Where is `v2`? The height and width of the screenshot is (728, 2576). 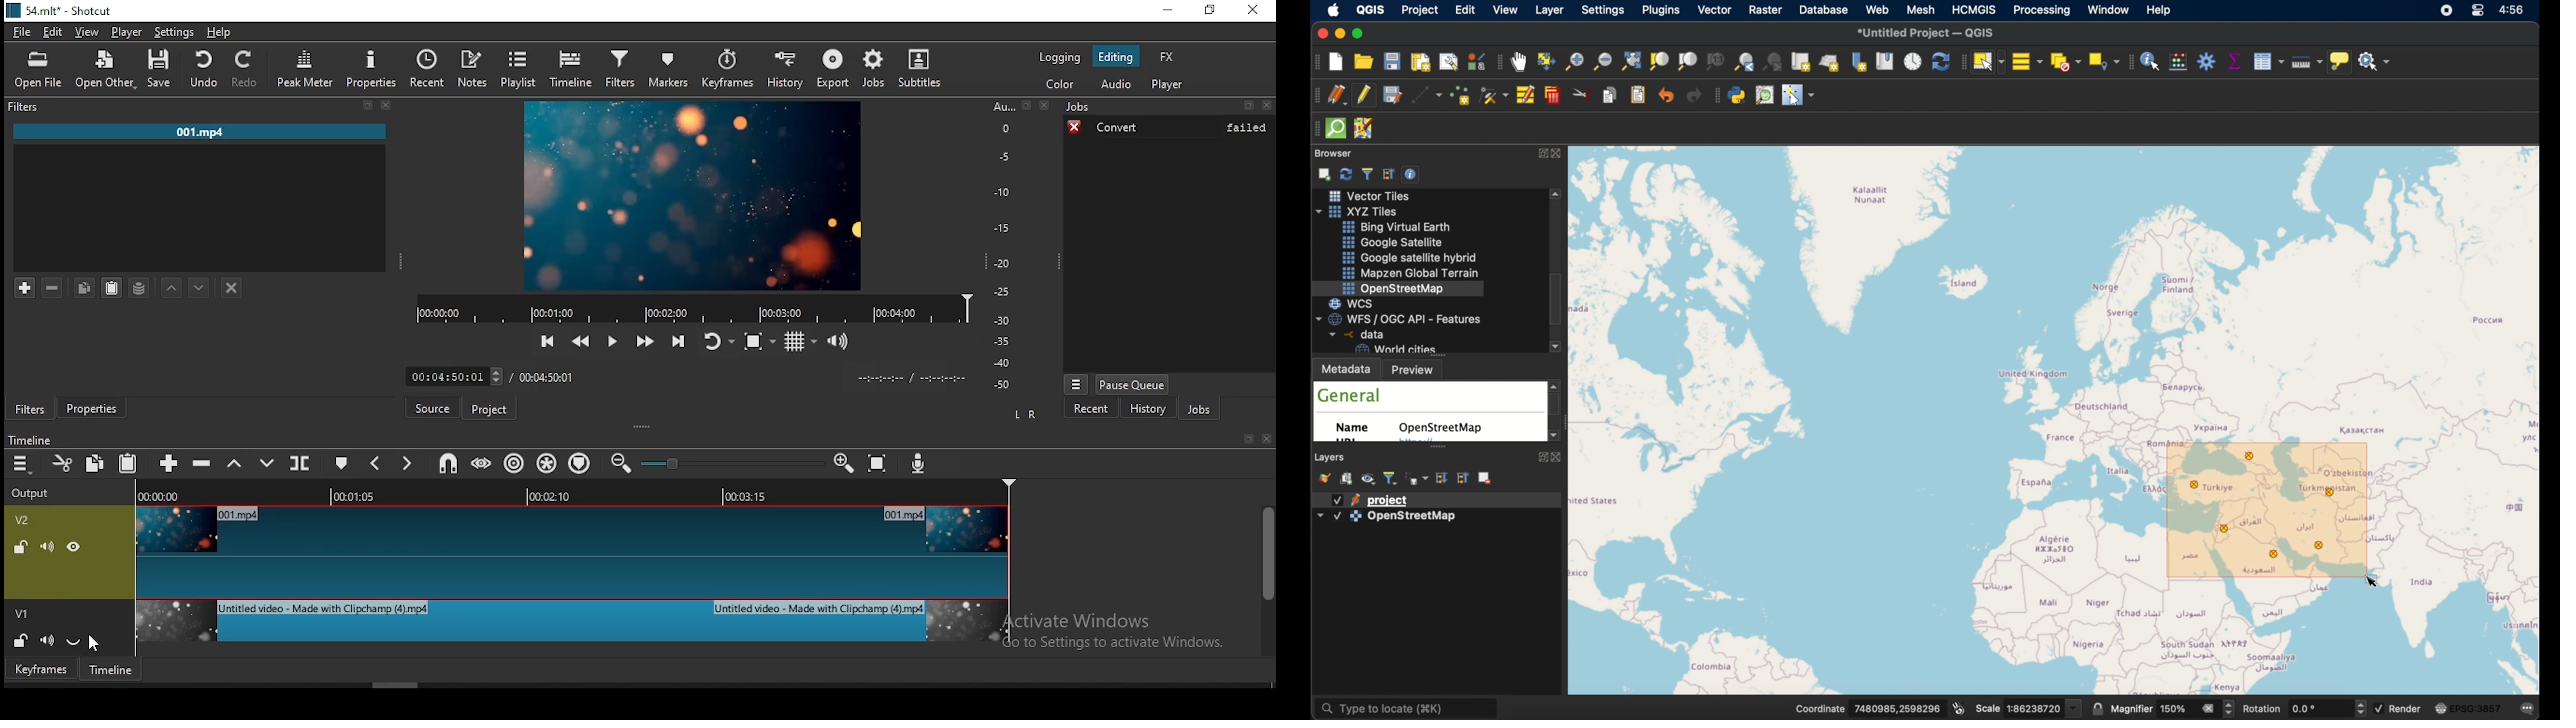
v2 is located at coordinates (23, 521).